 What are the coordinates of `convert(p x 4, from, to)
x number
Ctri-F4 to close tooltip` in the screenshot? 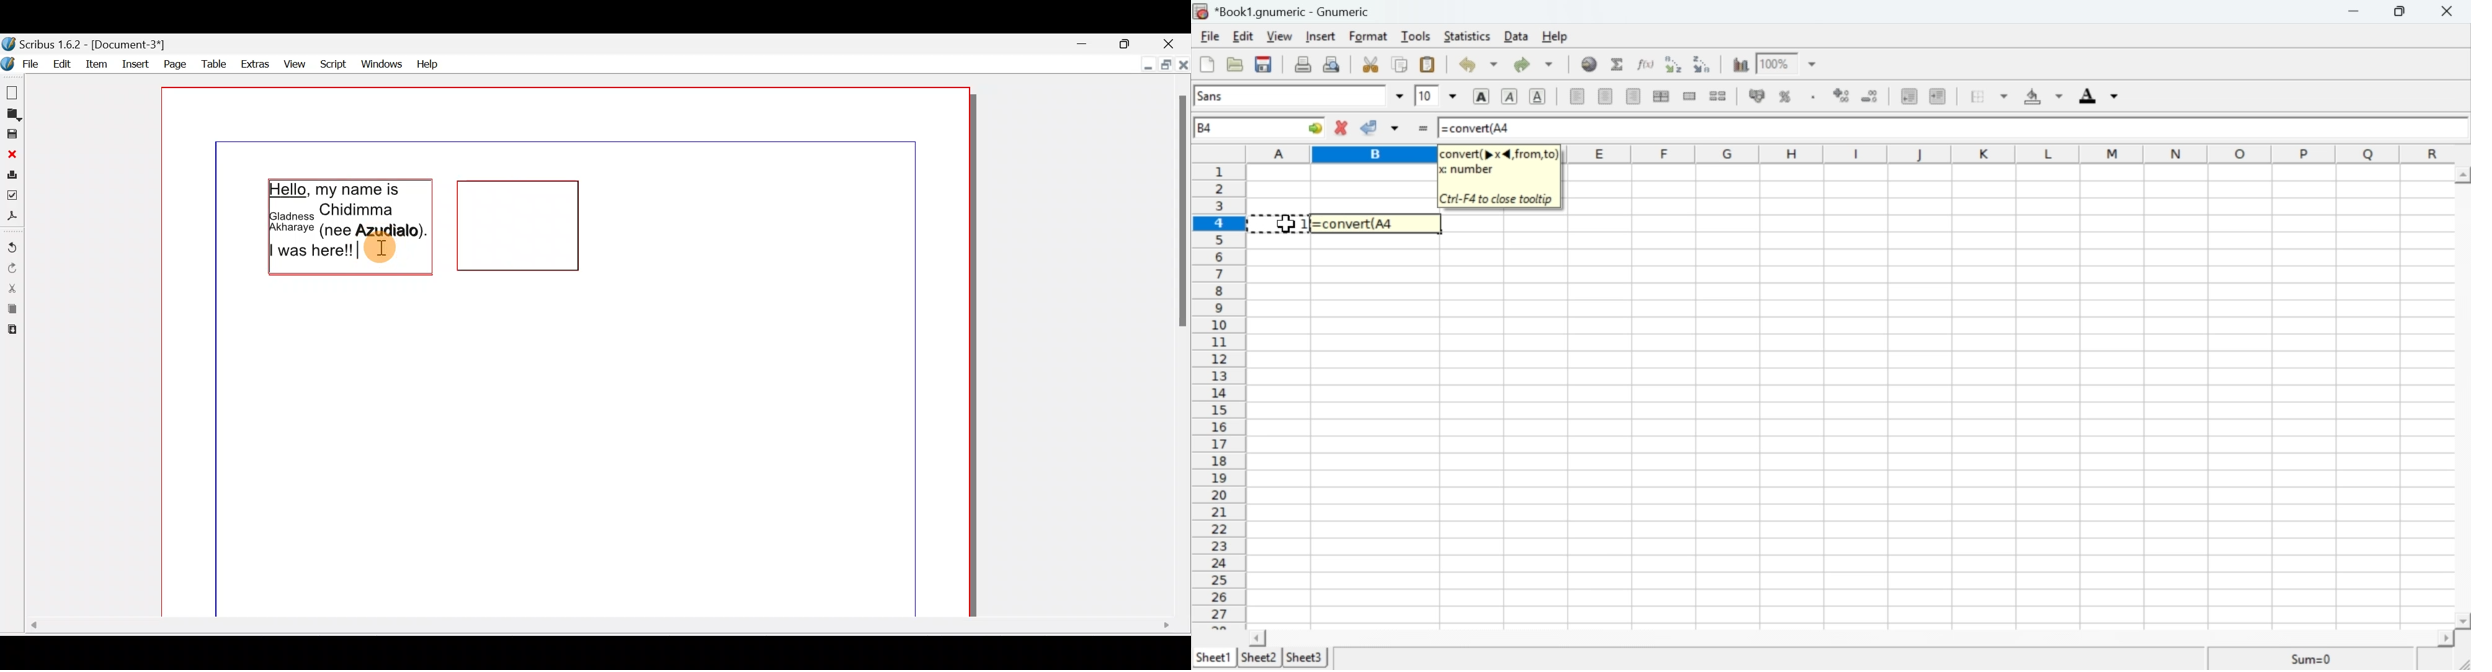 It's located at (1499, 176).